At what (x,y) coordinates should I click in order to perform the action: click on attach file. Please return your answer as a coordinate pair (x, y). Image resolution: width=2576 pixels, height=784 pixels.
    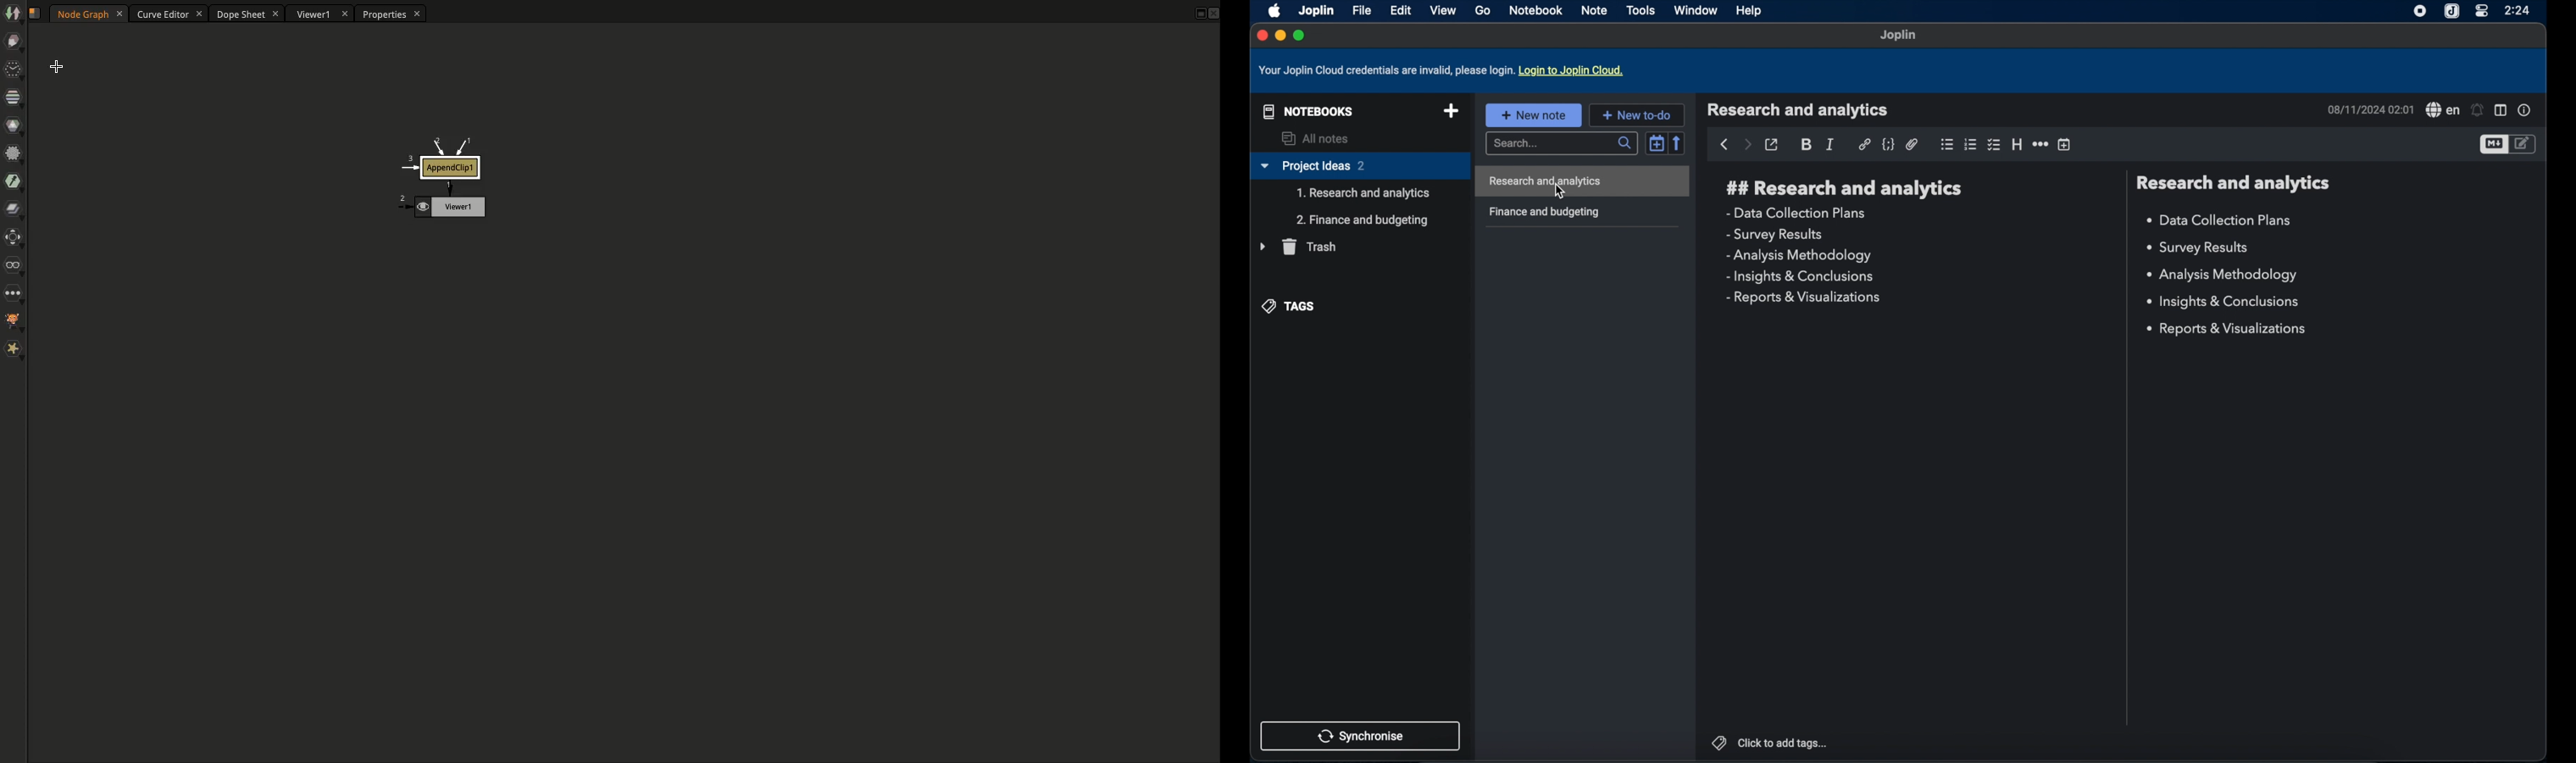
    Looking at the image, I should click on (1912, 144).